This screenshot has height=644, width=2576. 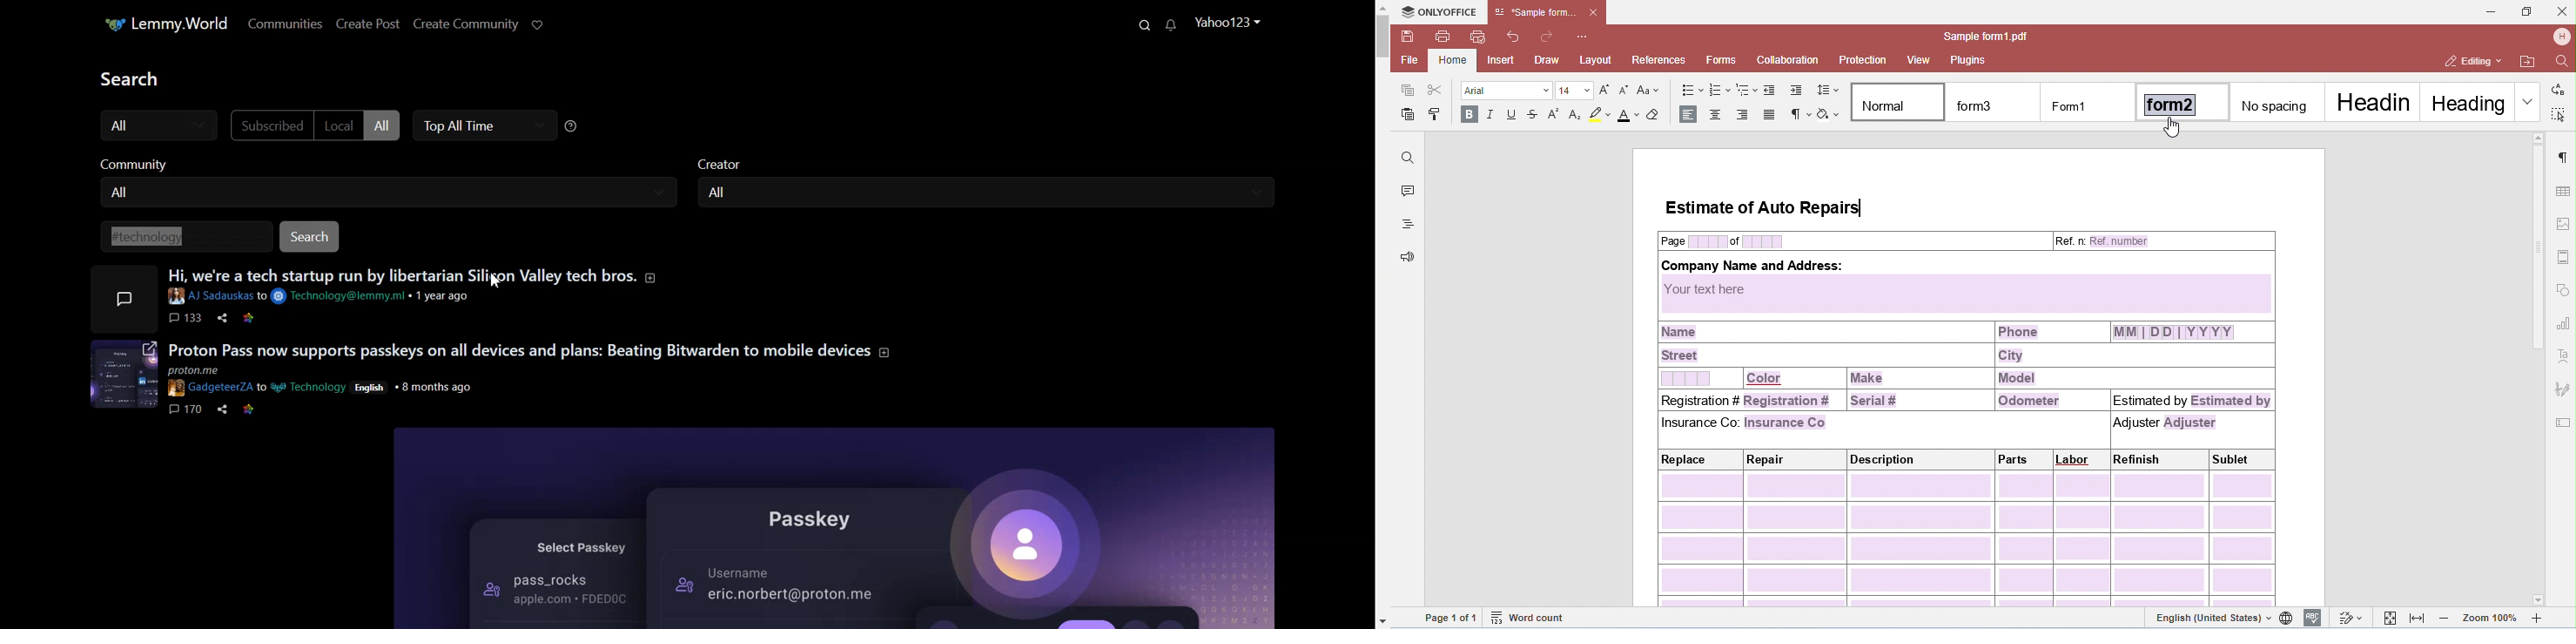 I want to click on Search, so click(x=311, y=236).